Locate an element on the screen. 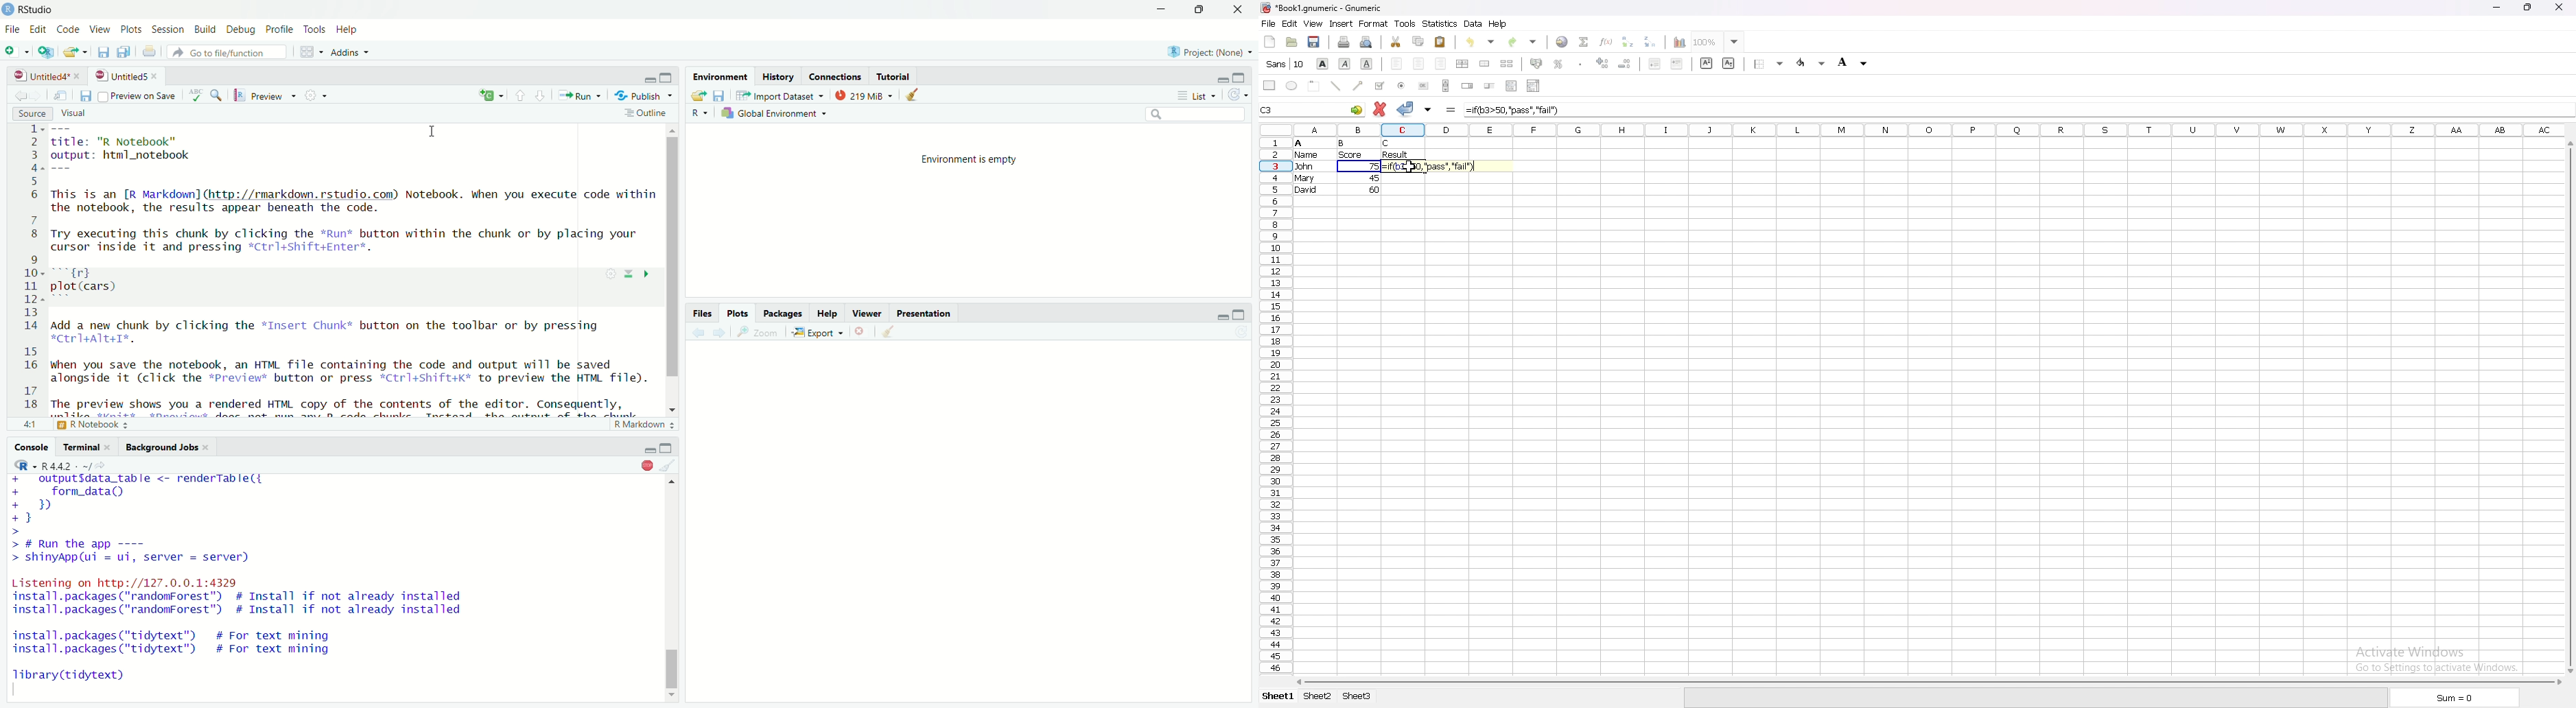 The height and width of the screenshot is (728, 2576). RStudio is located at coordinates (37, 10).